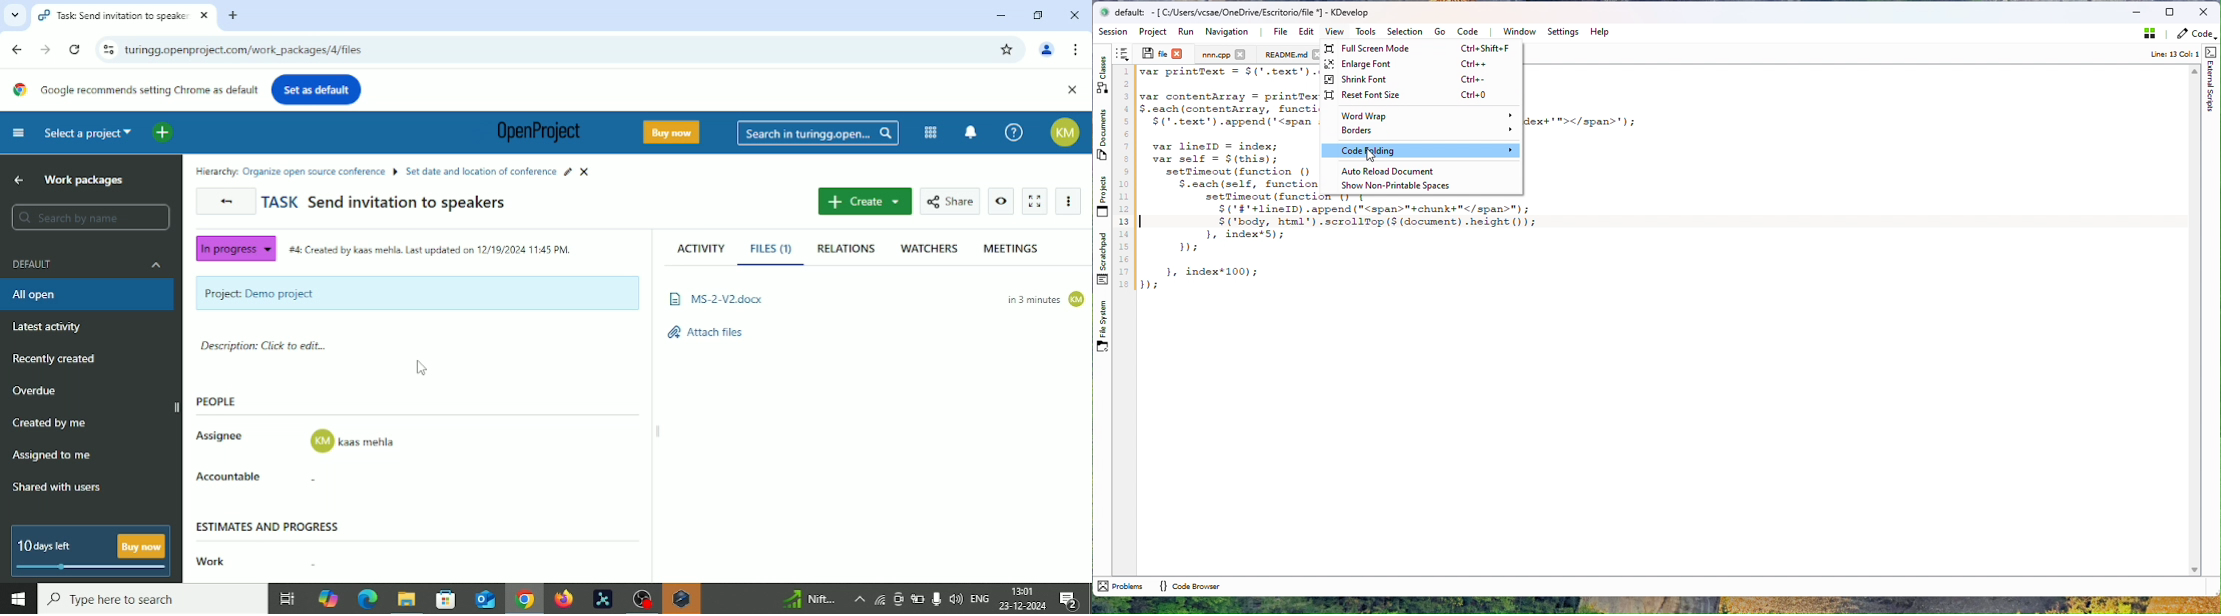 This screenshot has height=616, width=2240. What do you see at coordinates (106, 49) in the screenshot?
I see `View site information` at bounding box center [106, 49].